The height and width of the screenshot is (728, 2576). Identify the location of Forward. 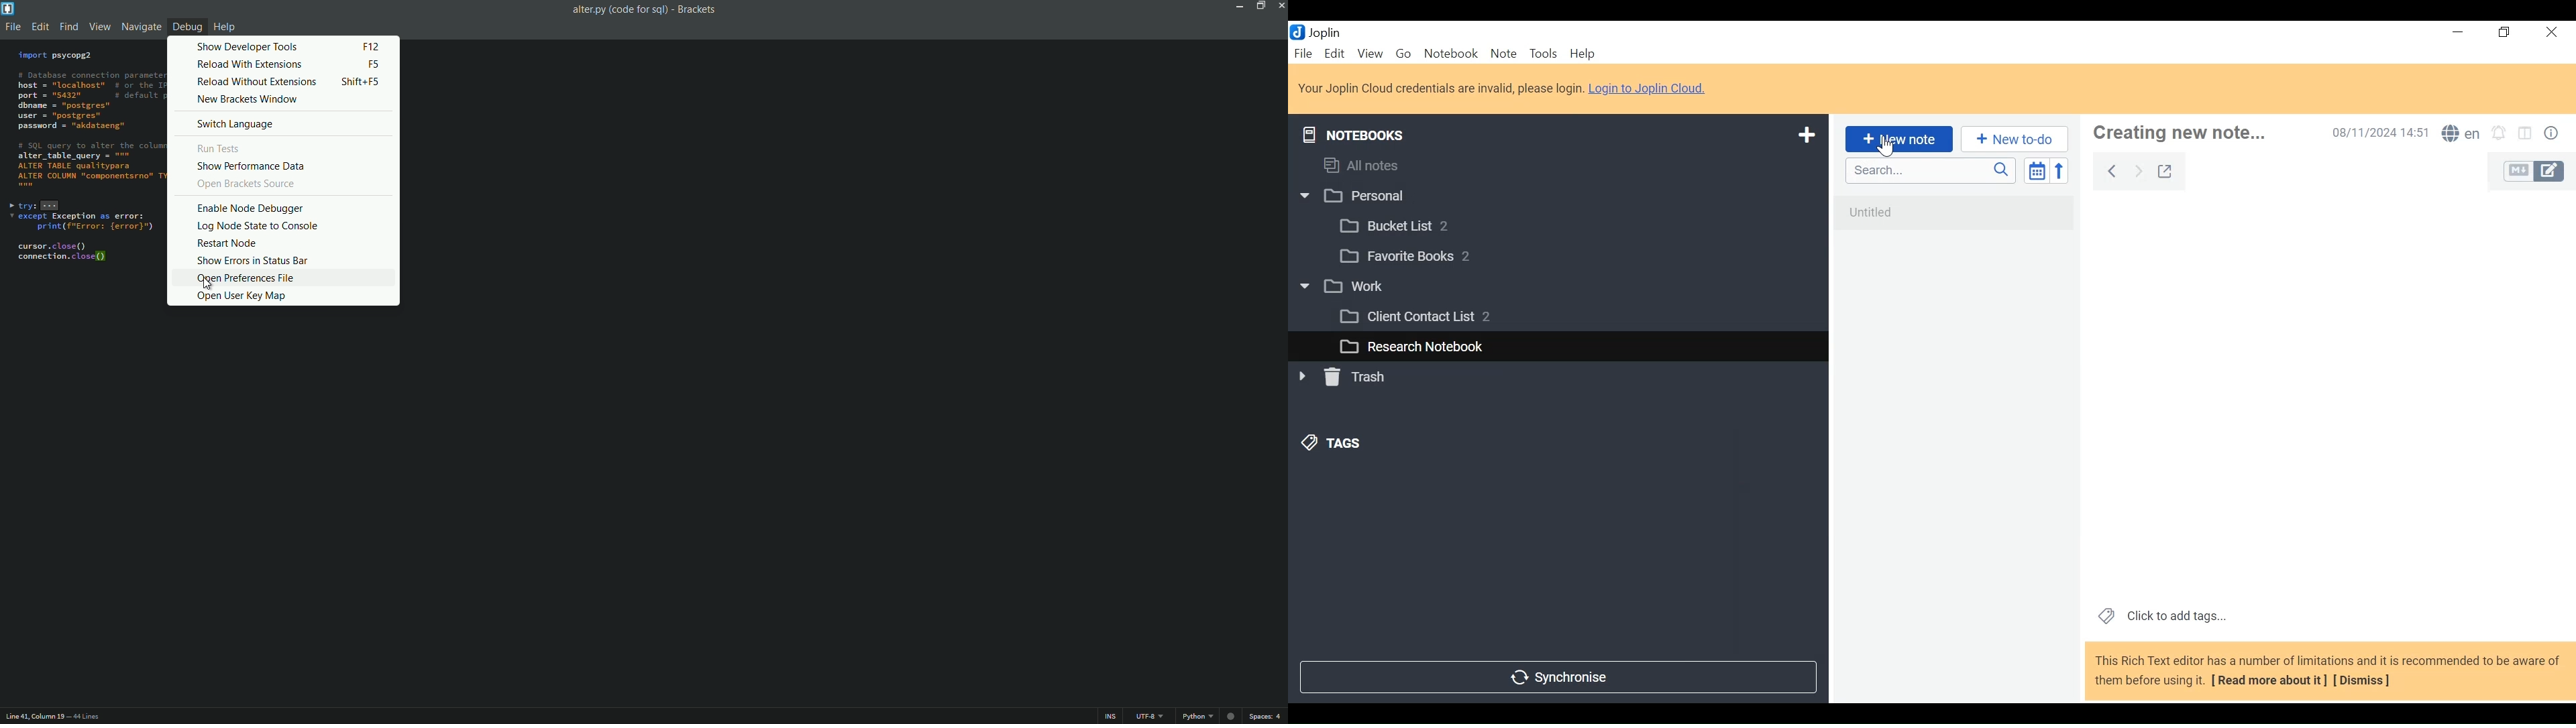
(2139, 170).